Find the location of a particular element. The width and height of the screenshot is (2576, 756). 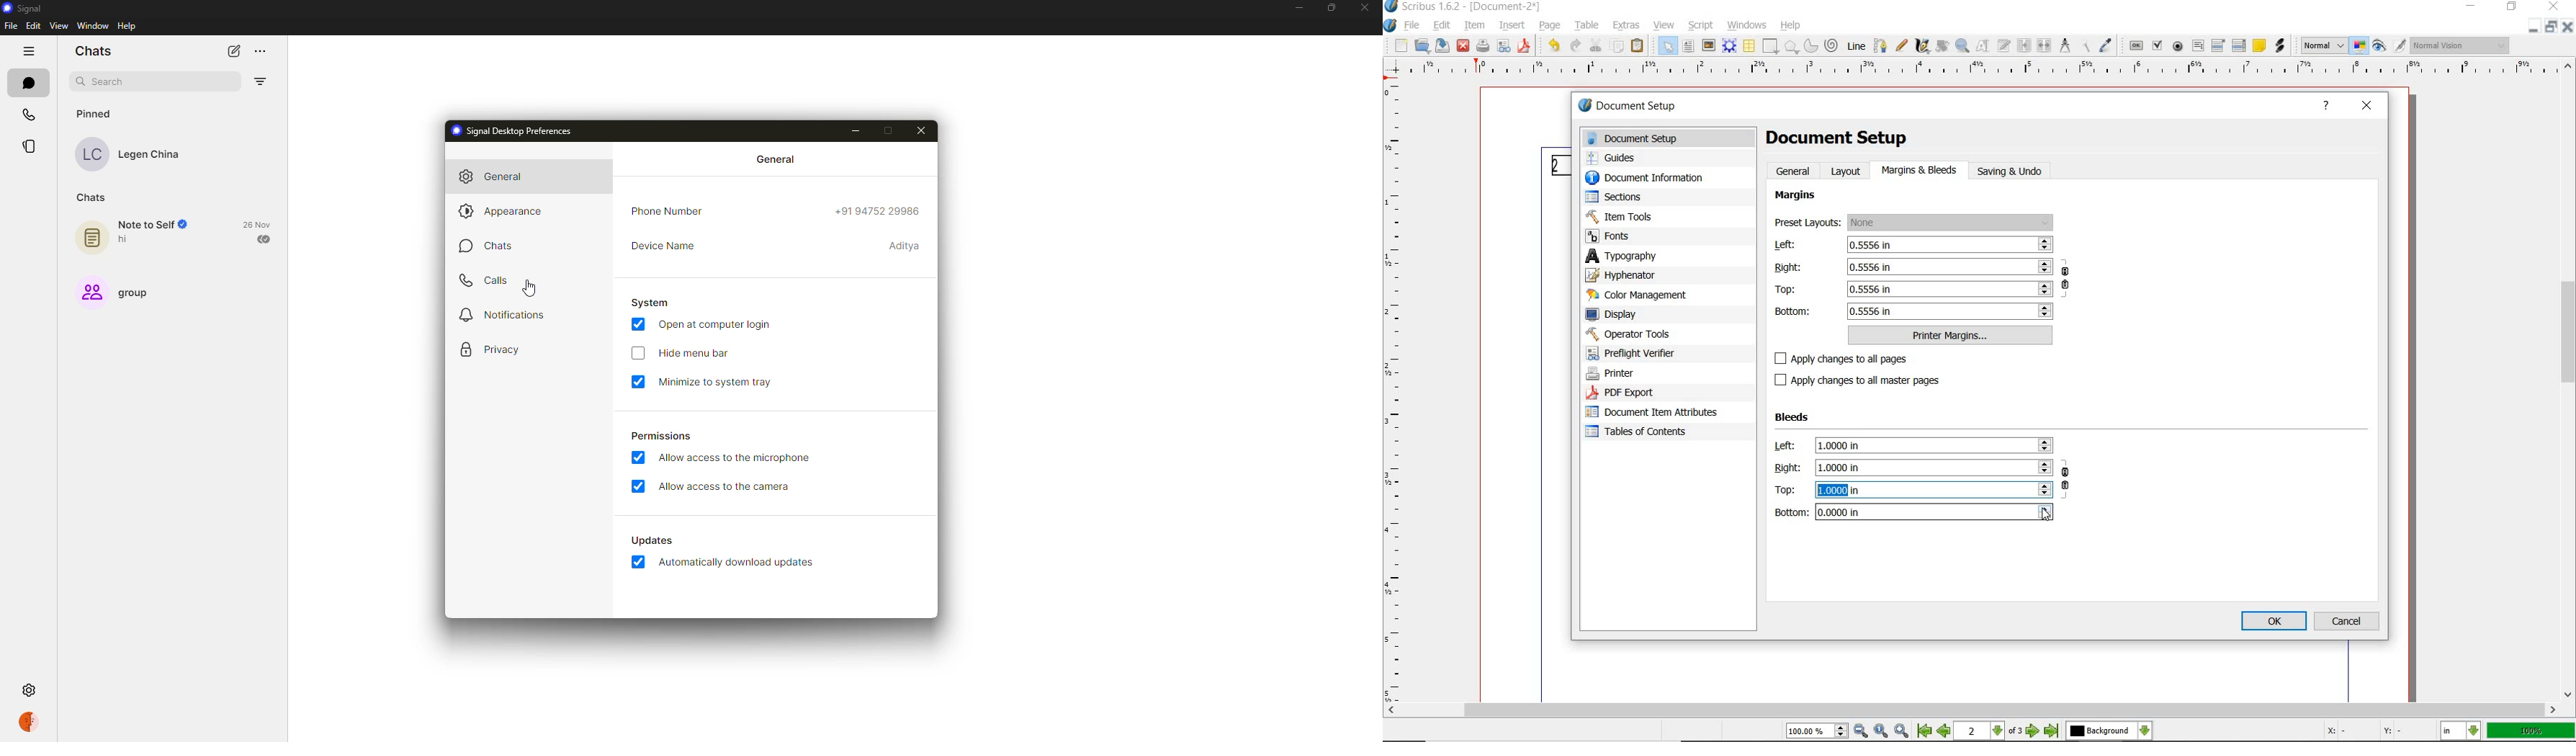

left: 1.0000 in is located at coordinates (1913, 446).